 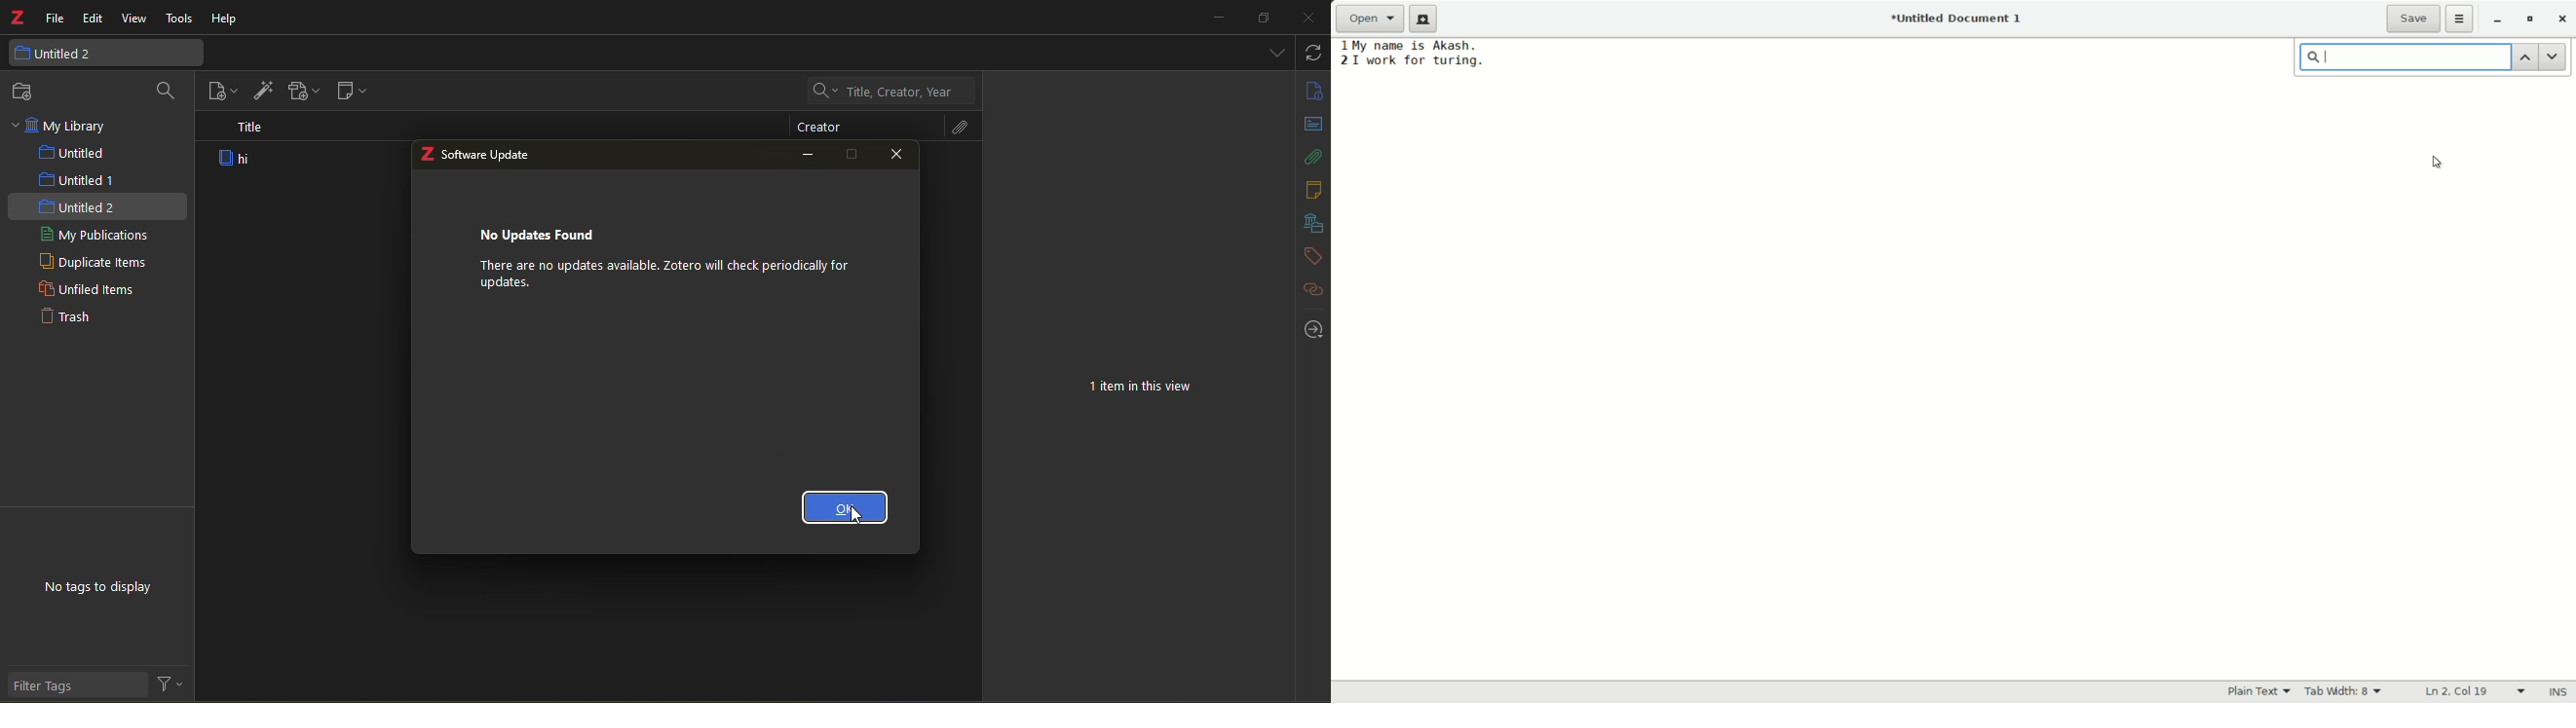 What do you see at coordinates (818, 128) in the screenshot?
I see `creator` at bounding box center [818, 128].